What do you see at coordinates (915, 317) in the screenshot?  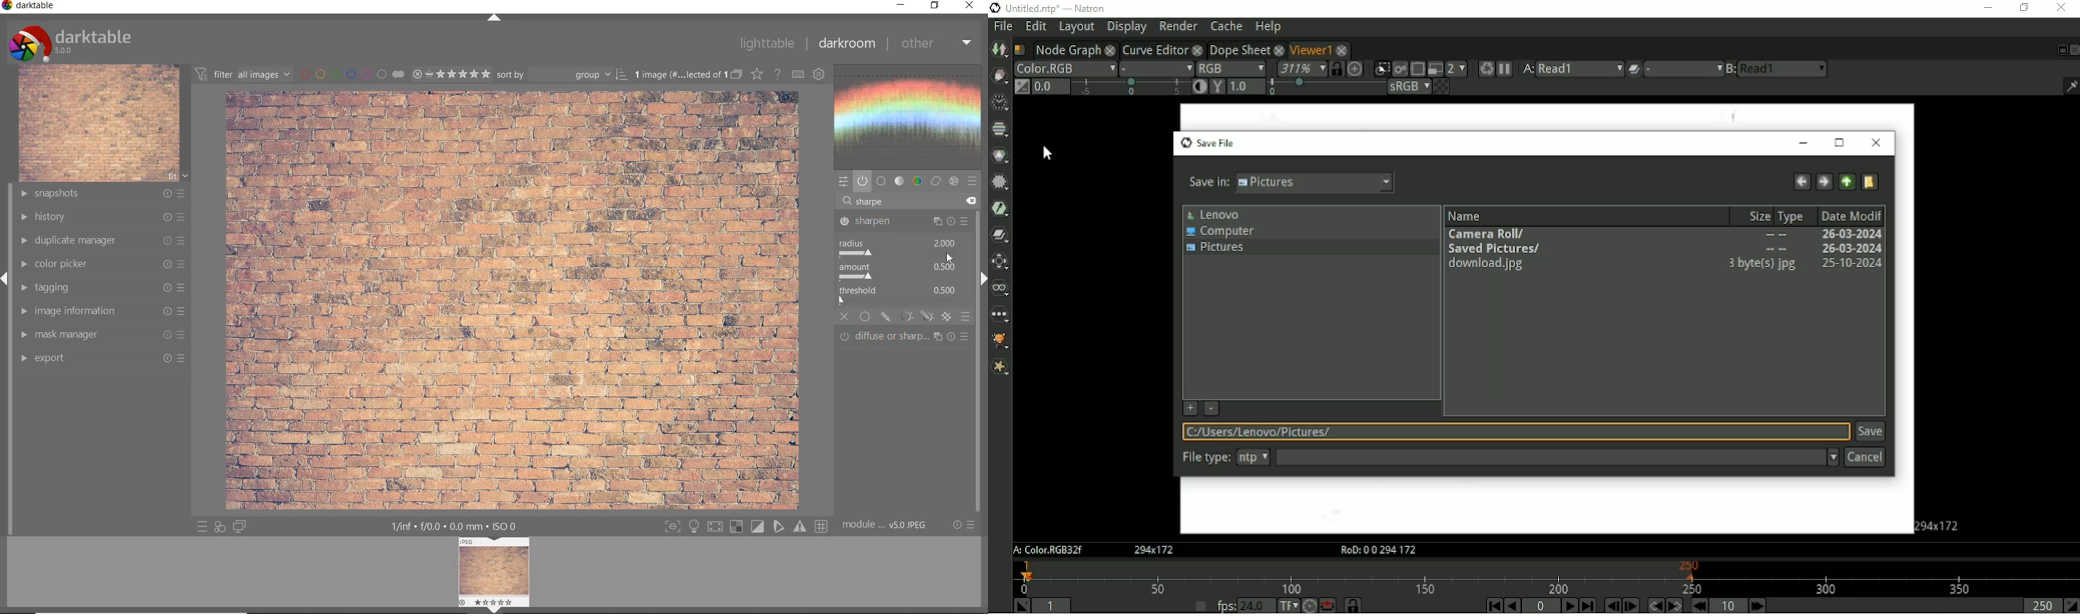 I see `MASKING OPTIONS` at bounding box center [915, 317].